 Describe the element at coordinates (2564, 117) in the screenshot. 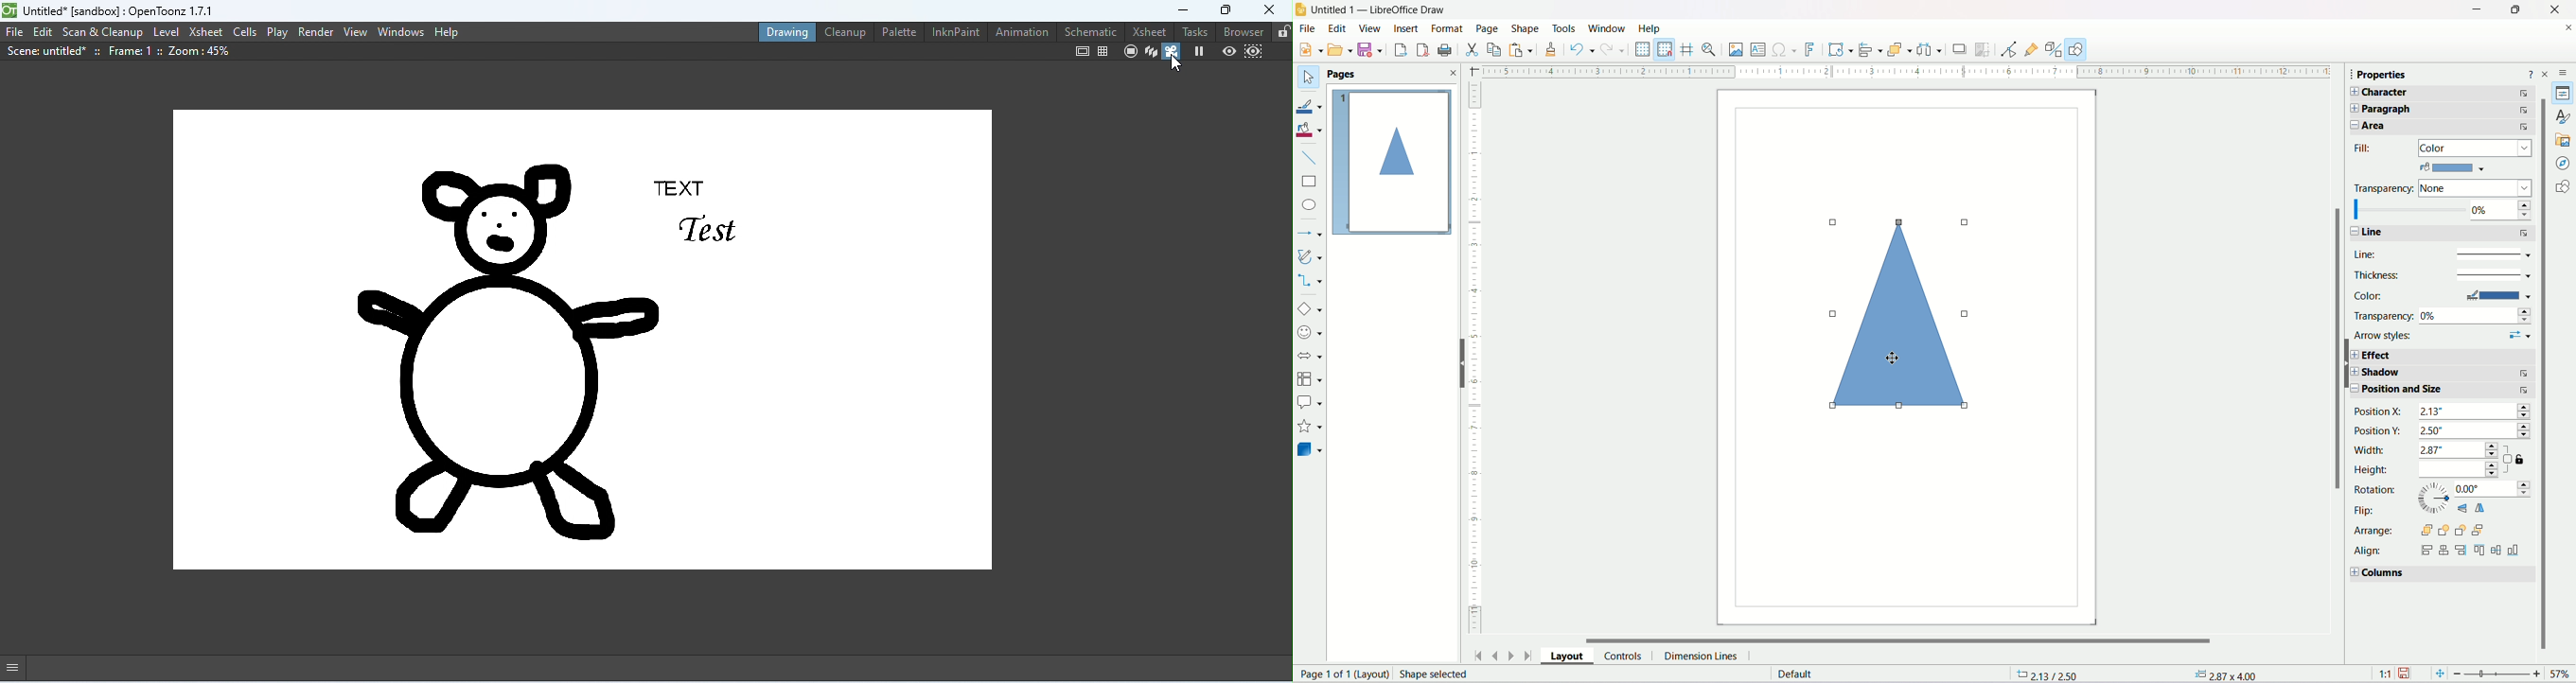

I see `Styles` at that location.